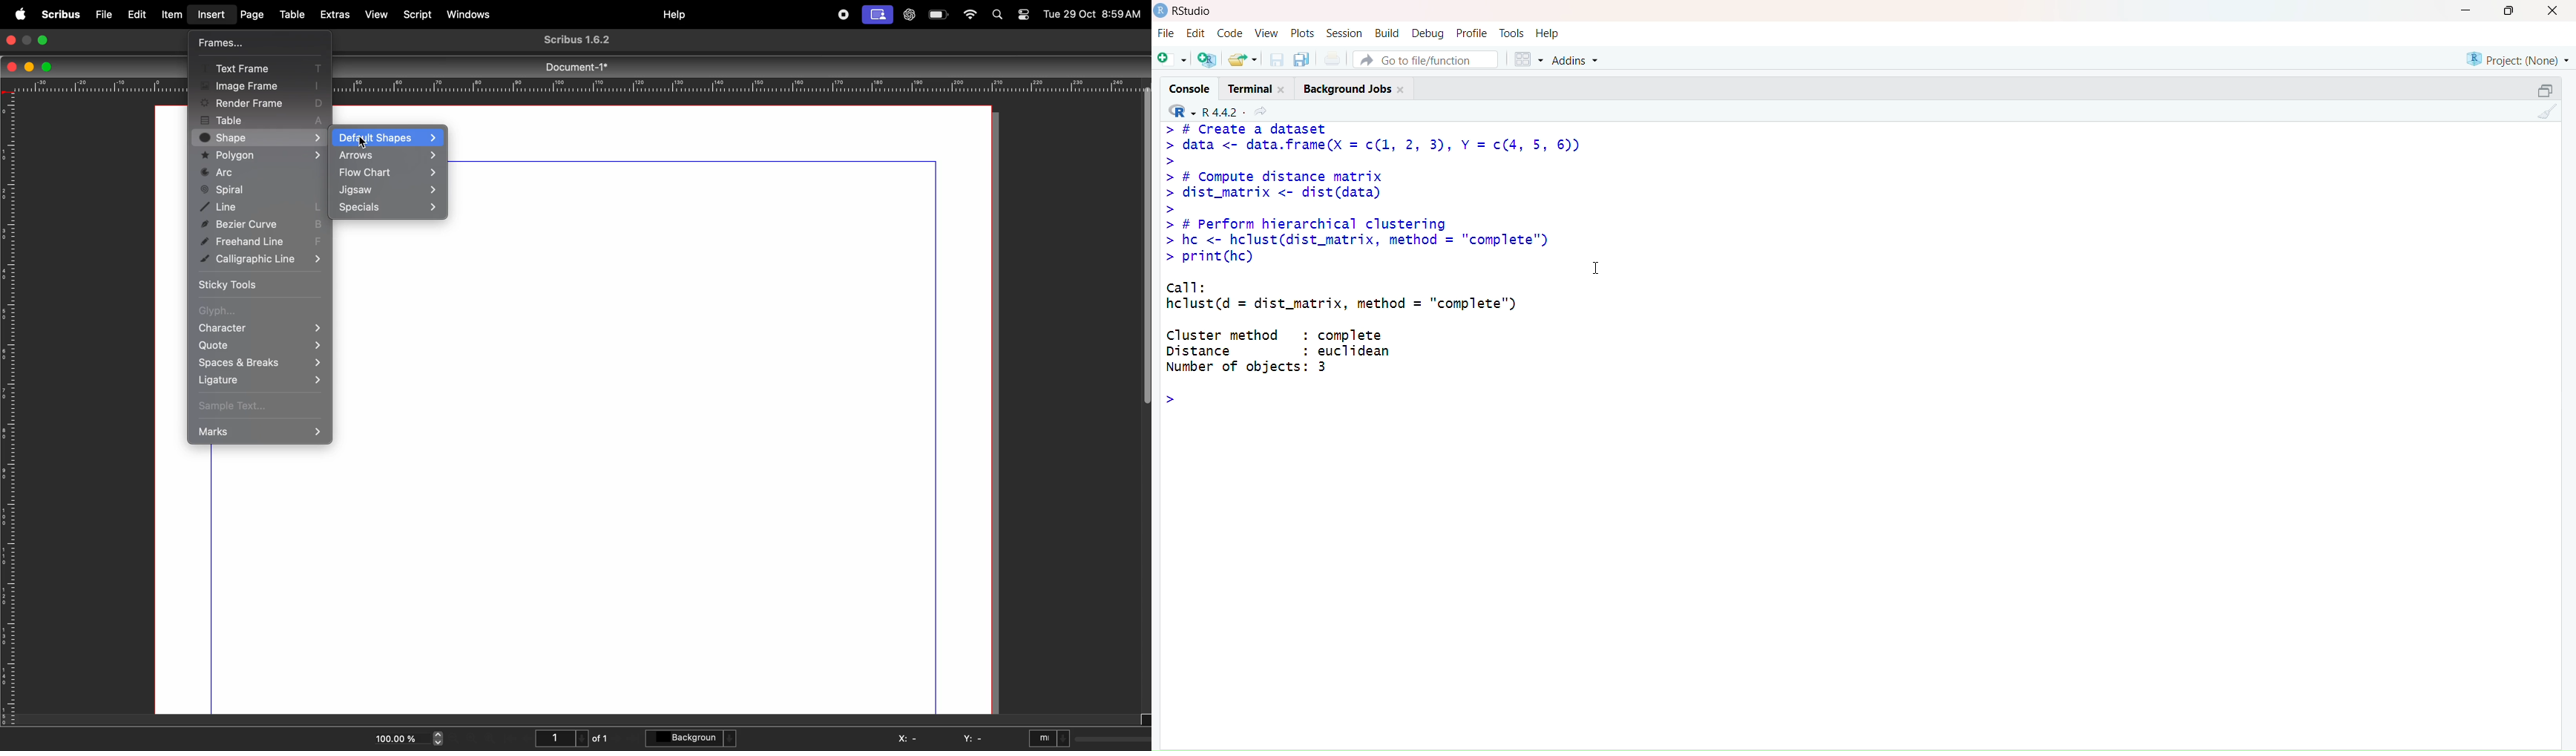 The image size is (2576, 756). I want to click on Maximize, so click(2541, 91).